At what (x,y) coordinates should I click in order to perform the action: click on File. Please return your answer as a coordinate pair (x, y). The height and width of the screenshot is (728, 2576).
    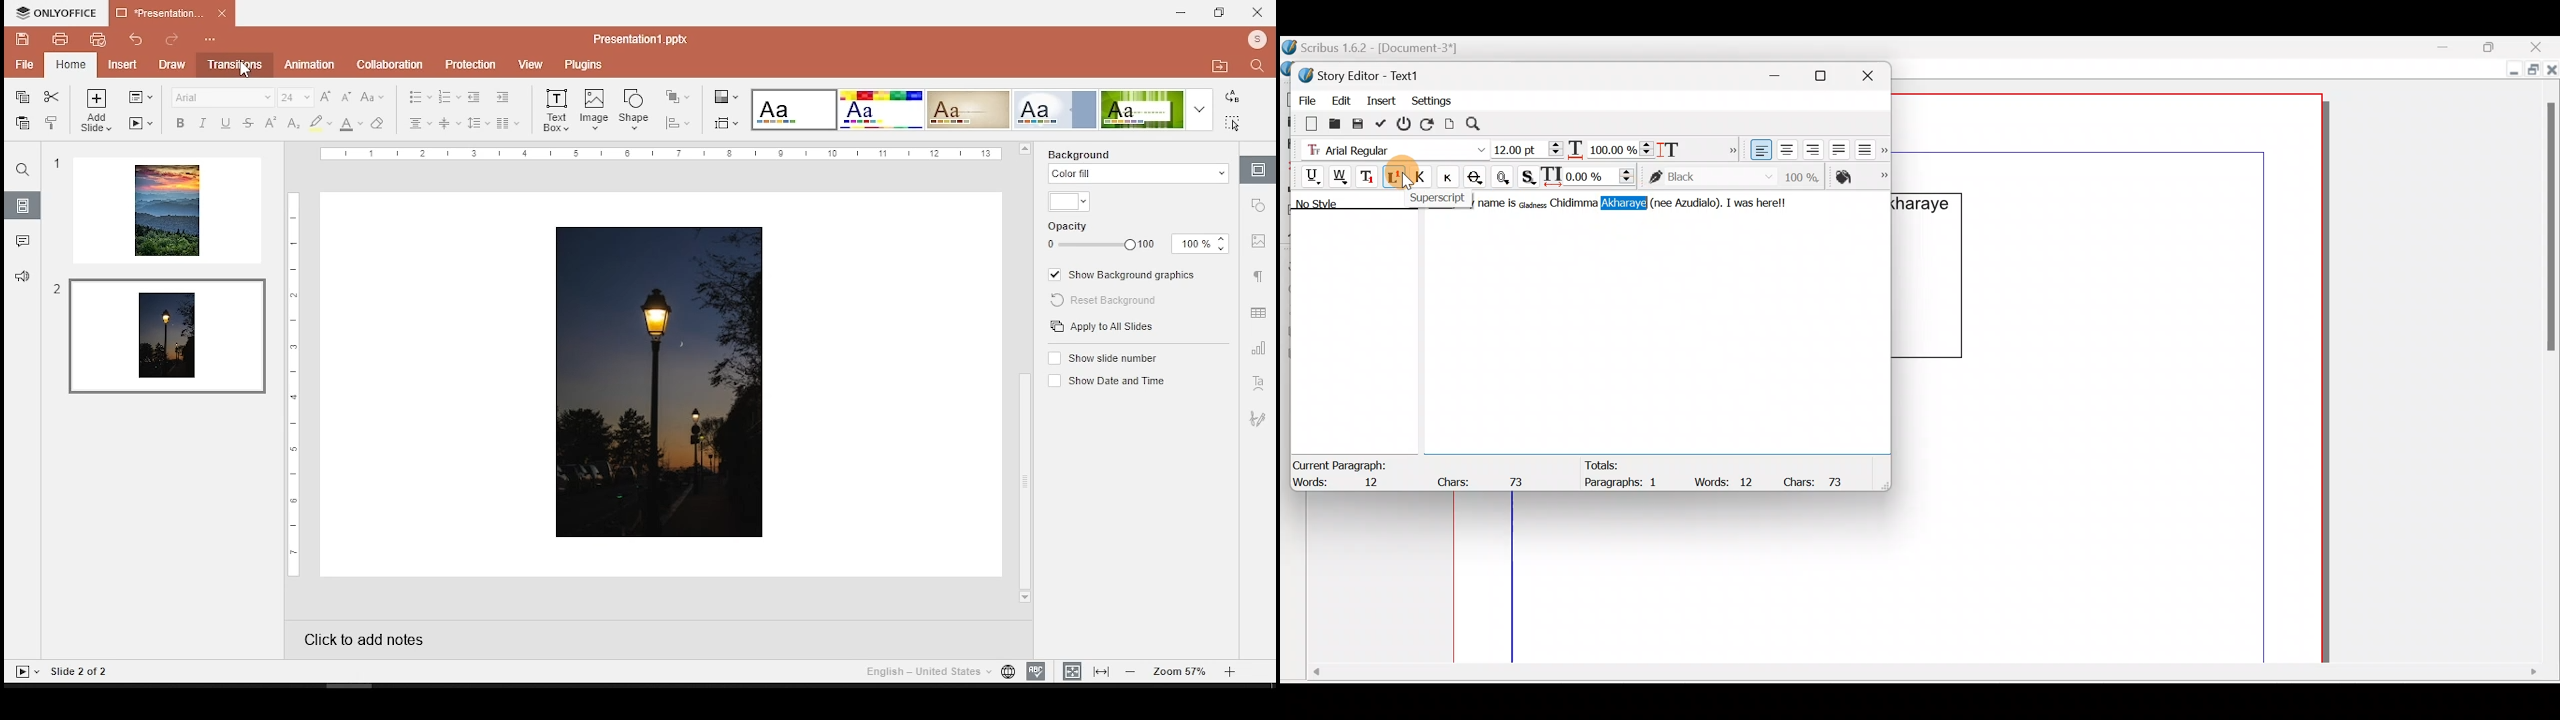
    Looking at the image, I should click on (1303, 98).